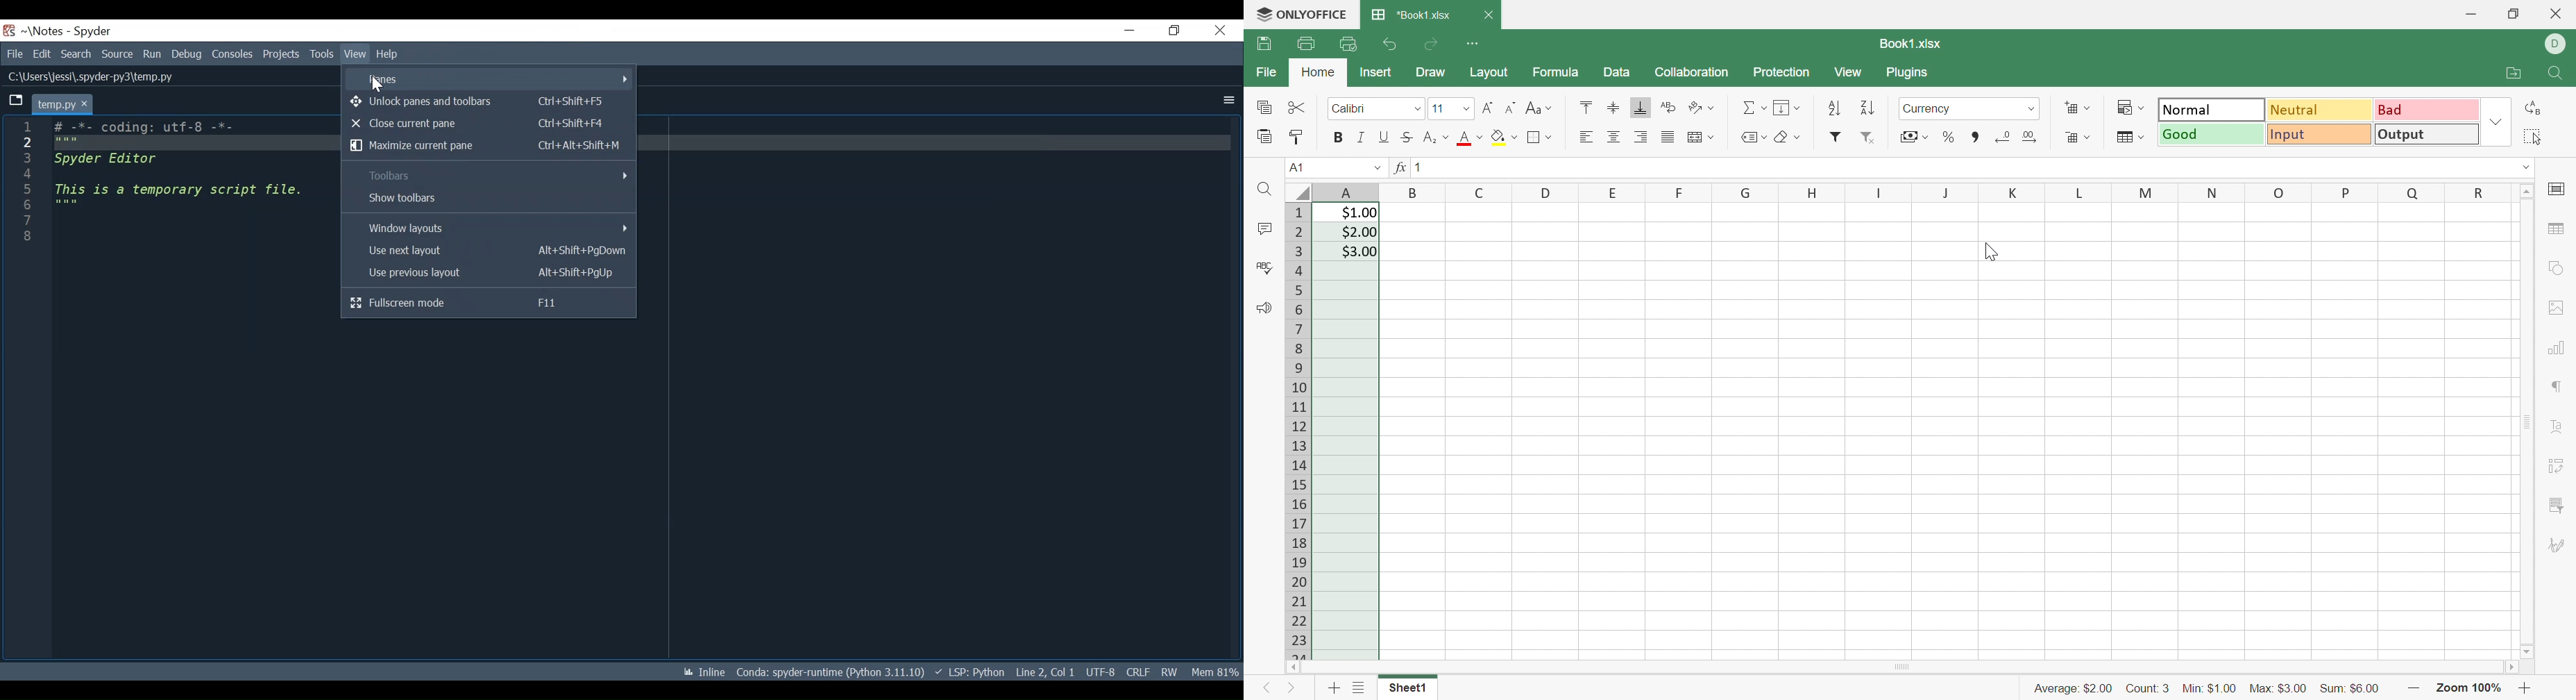 The image size is (2576, 700). Describe the element at coordinates (376, 84) in the screenshot. I see `Cursor` at that location.